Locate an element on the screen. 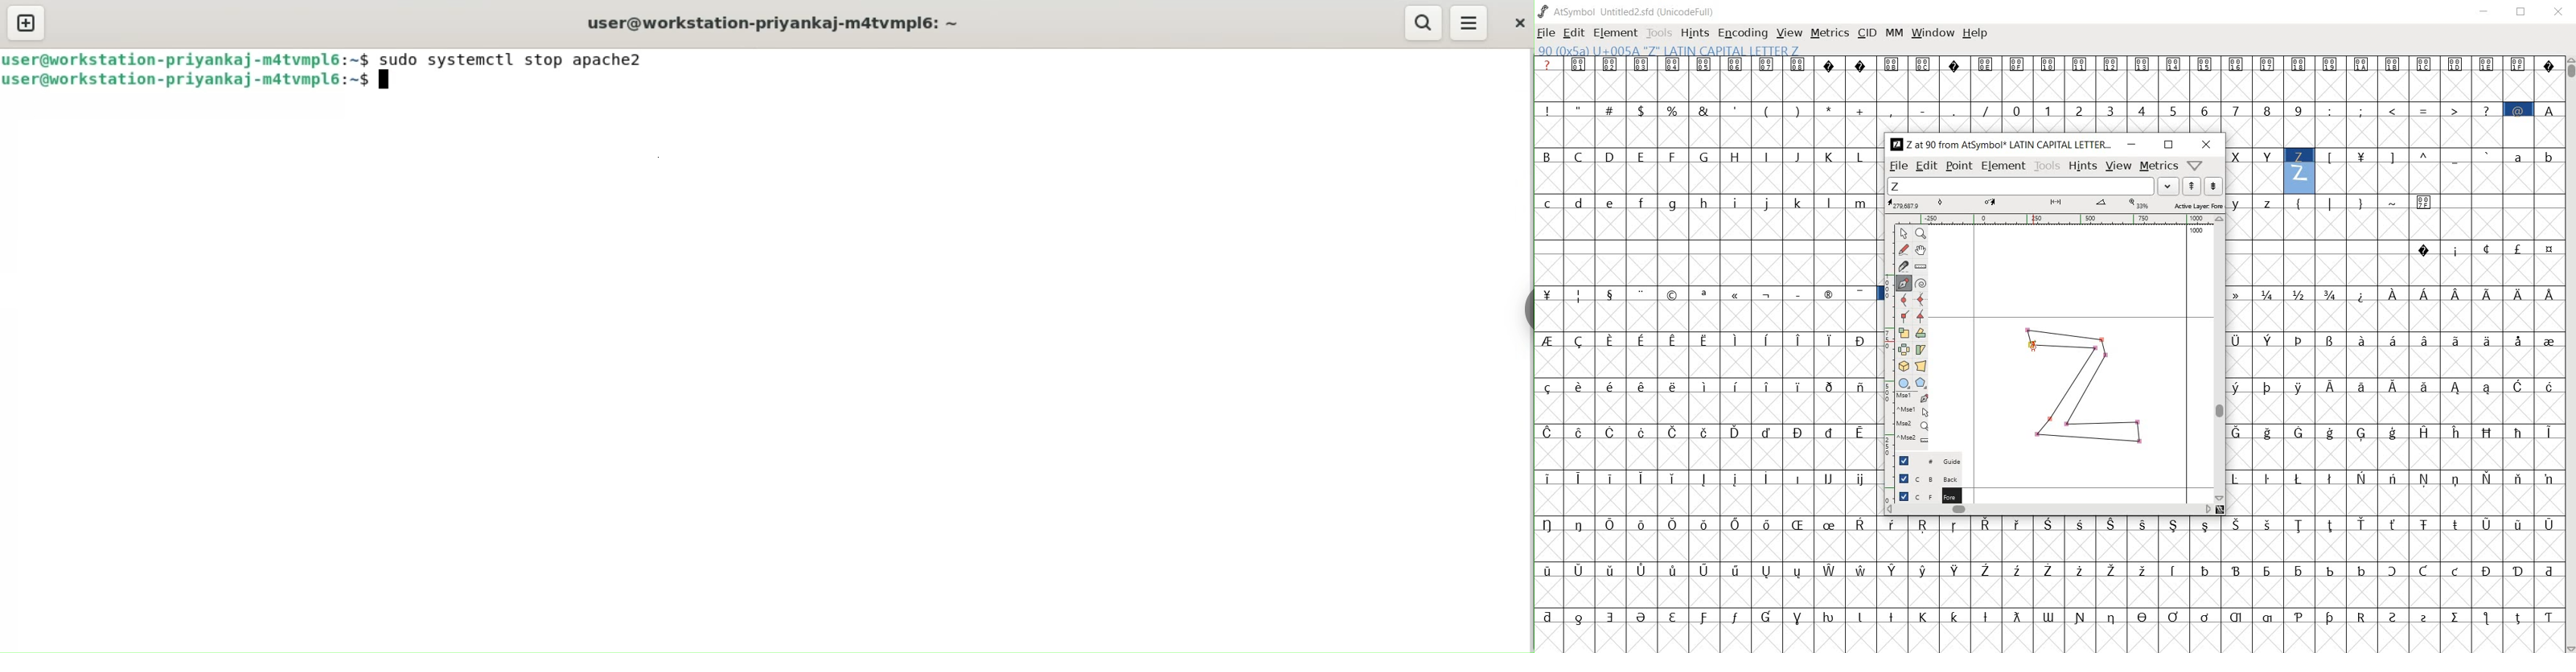 This screenshot has height=672, width=2576. hints is located at coordinates (2082, 167).